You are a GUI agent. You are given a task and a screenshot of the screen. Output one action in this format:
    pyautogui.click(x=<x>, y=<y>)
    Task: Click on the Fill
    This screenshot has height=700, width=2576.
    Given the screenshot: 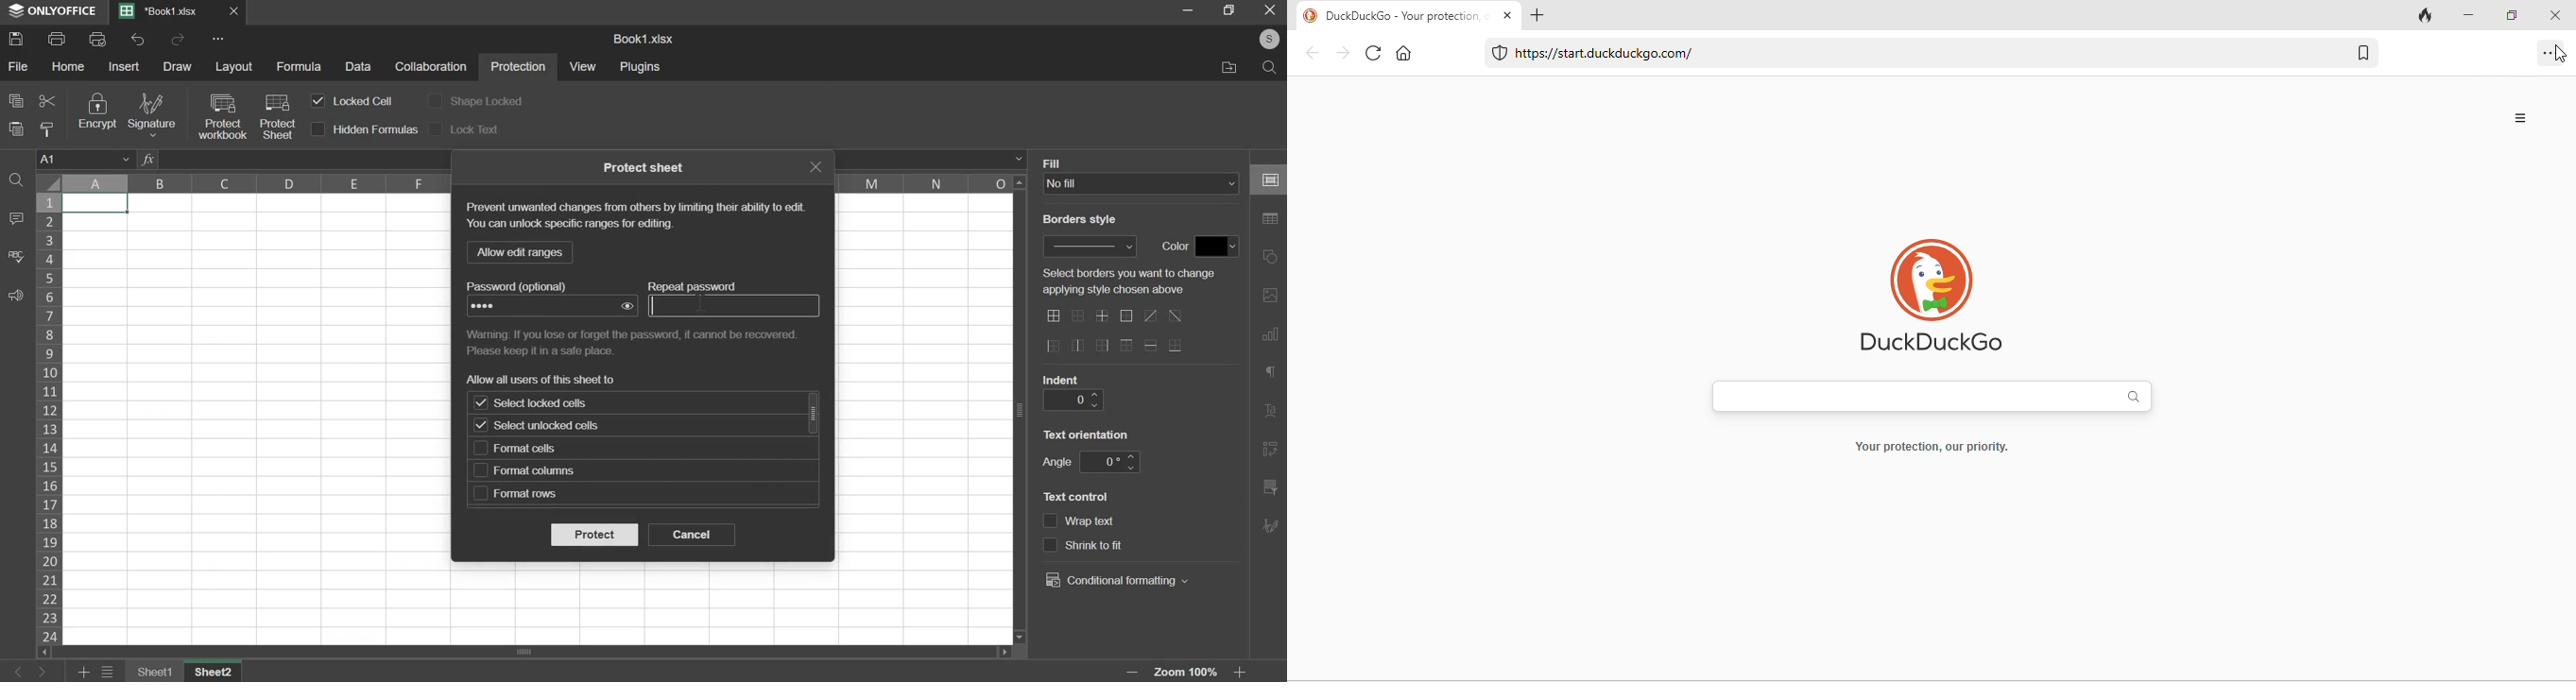 What is the action you would take?
    pyautogui.click(x=1055, y=162)
    